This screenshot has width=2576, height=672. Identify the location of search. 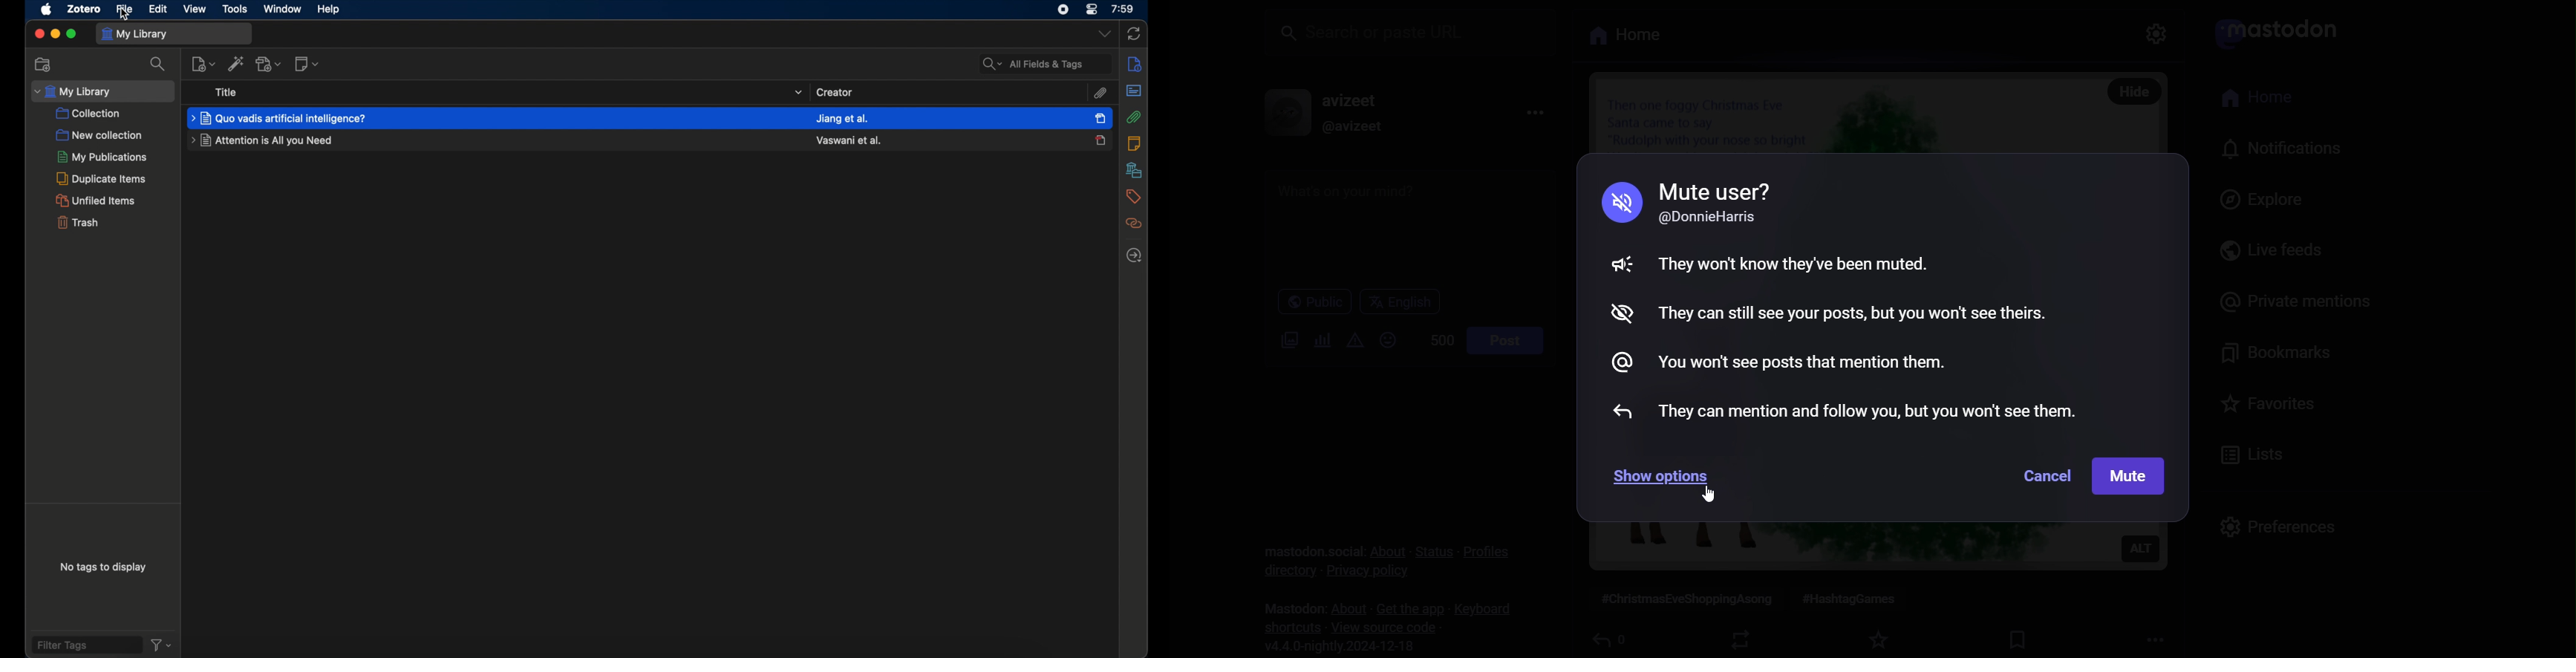
(158, 64).